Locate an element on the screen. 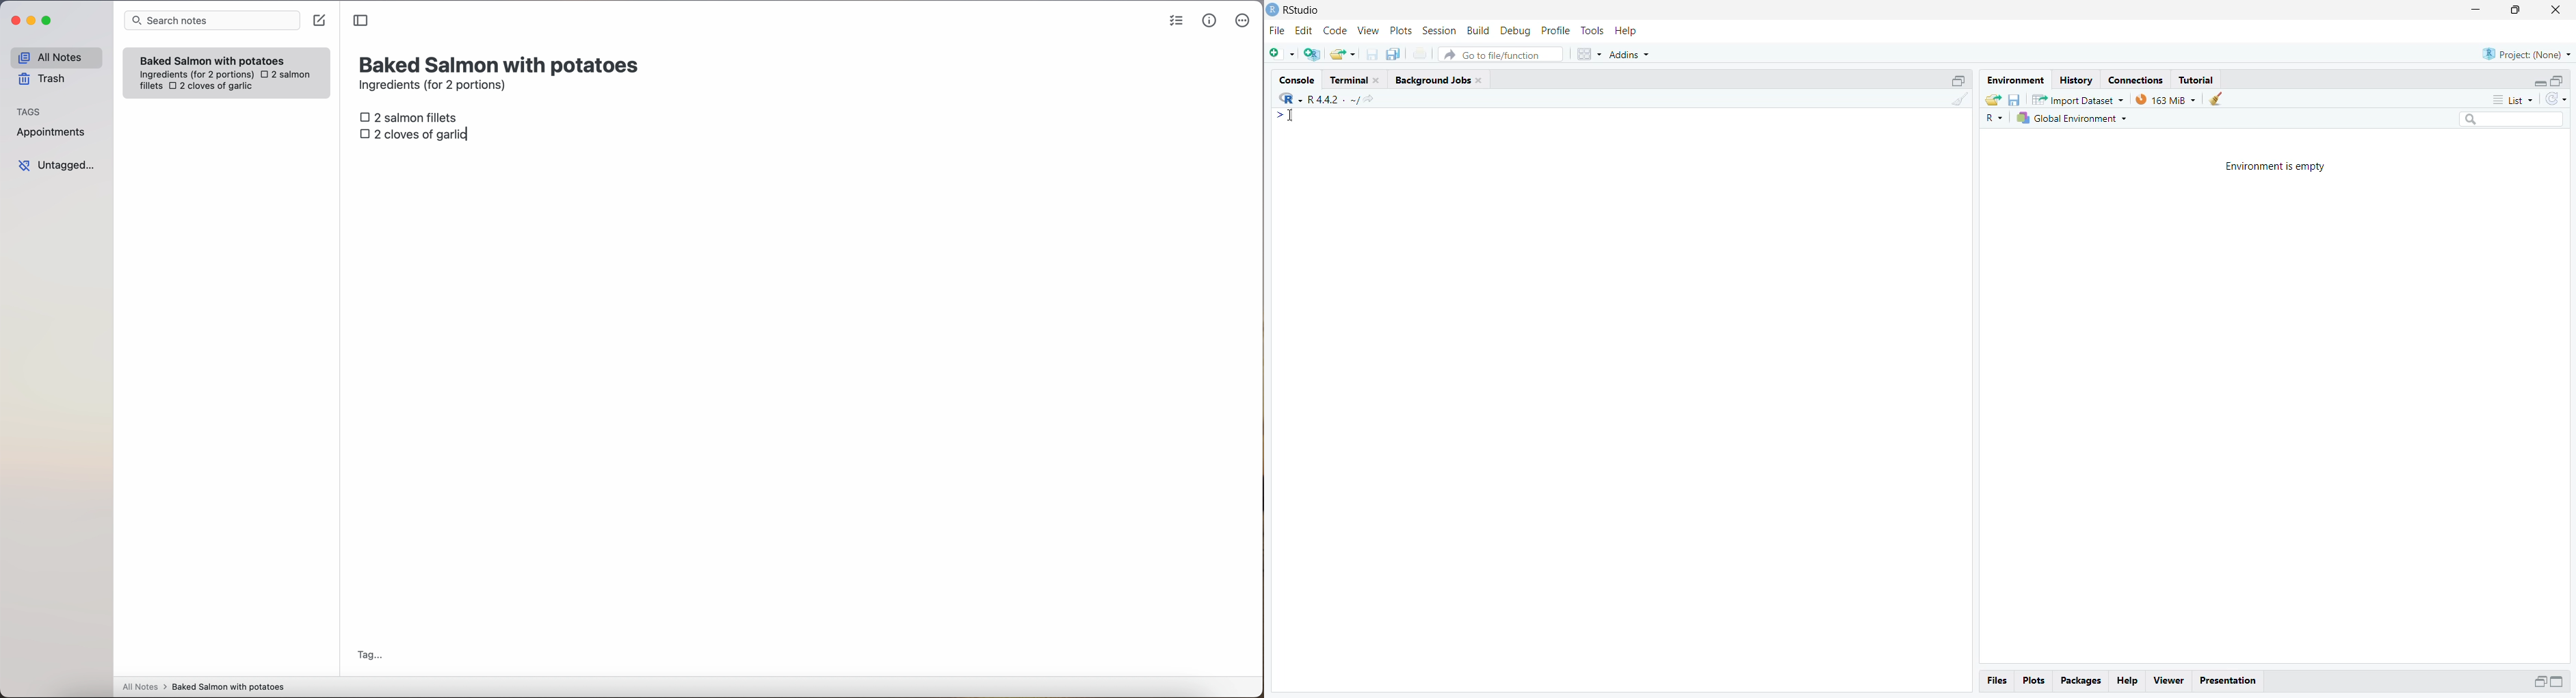 This screenshot has height=700, width=2576. Packages is located at coordinates (2083, 681).